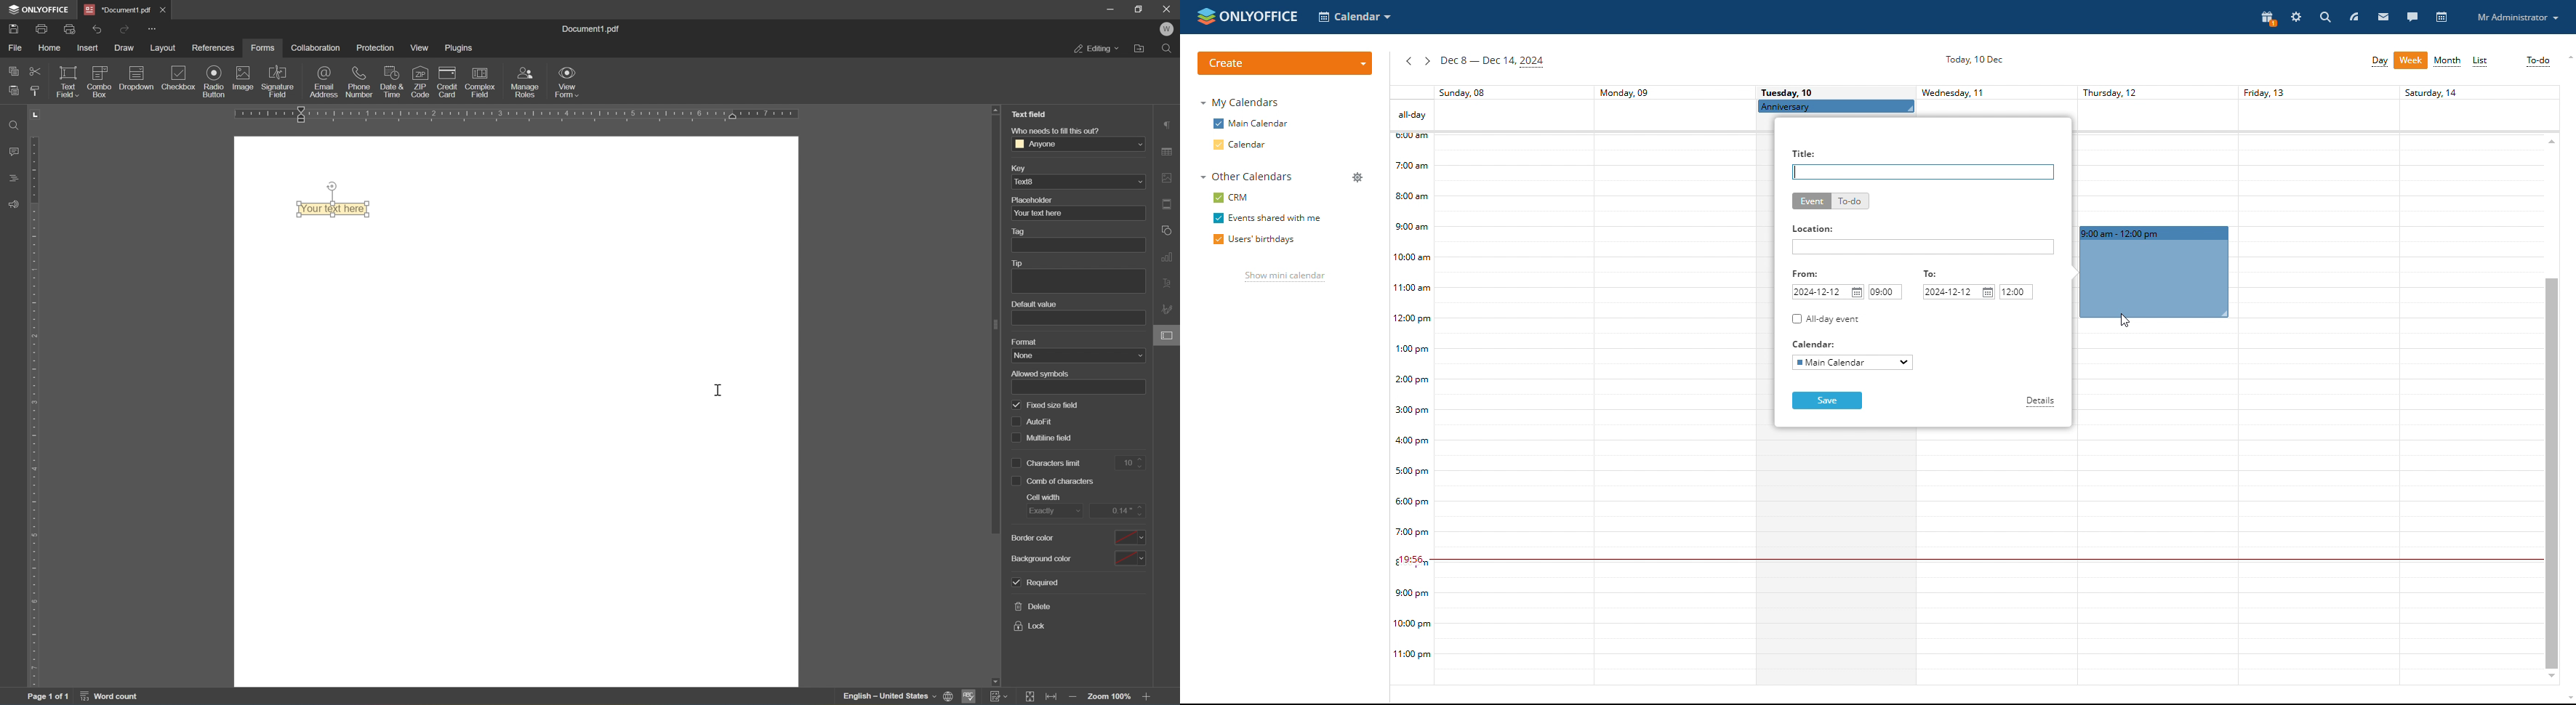 The height and width of the screenshot is (728, 2576). What do you see at coordinates (1216, 239) in the screenshot?
I see `checkbox` at bounding box center [1216, 239].